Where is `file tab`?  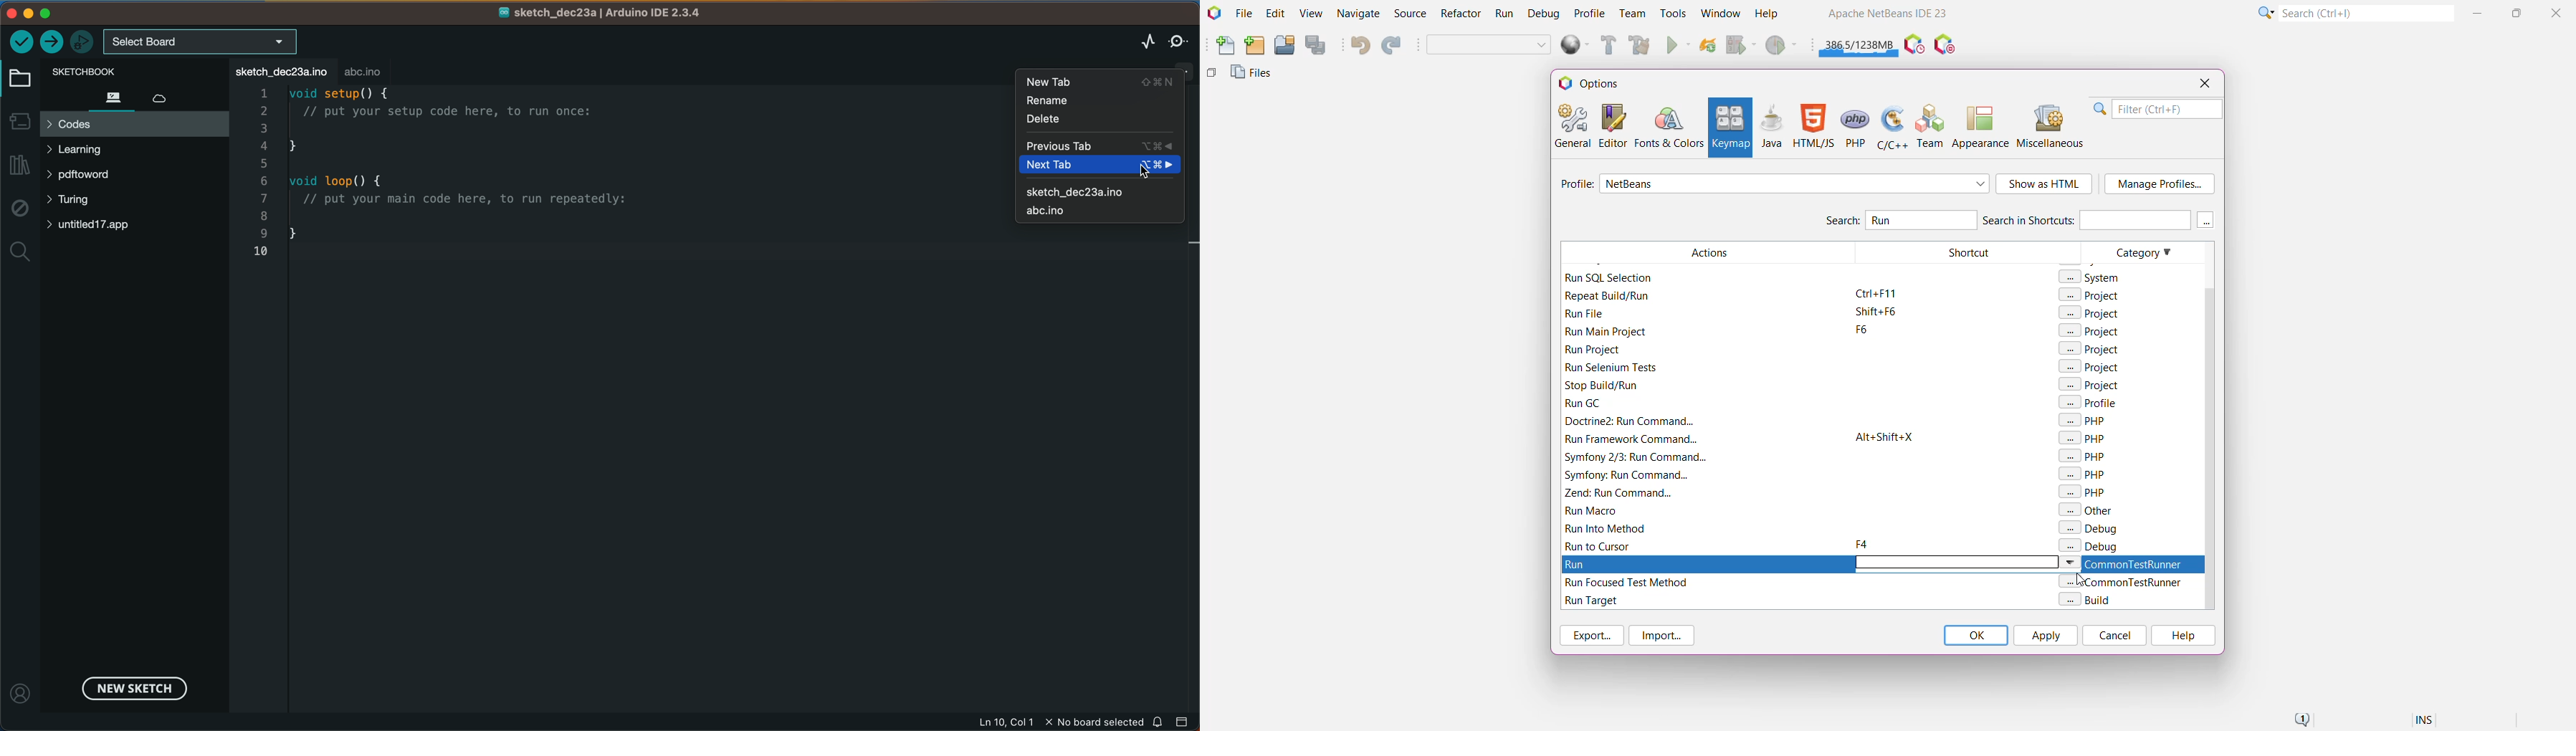
file tab is located at coordinates (279, 70).